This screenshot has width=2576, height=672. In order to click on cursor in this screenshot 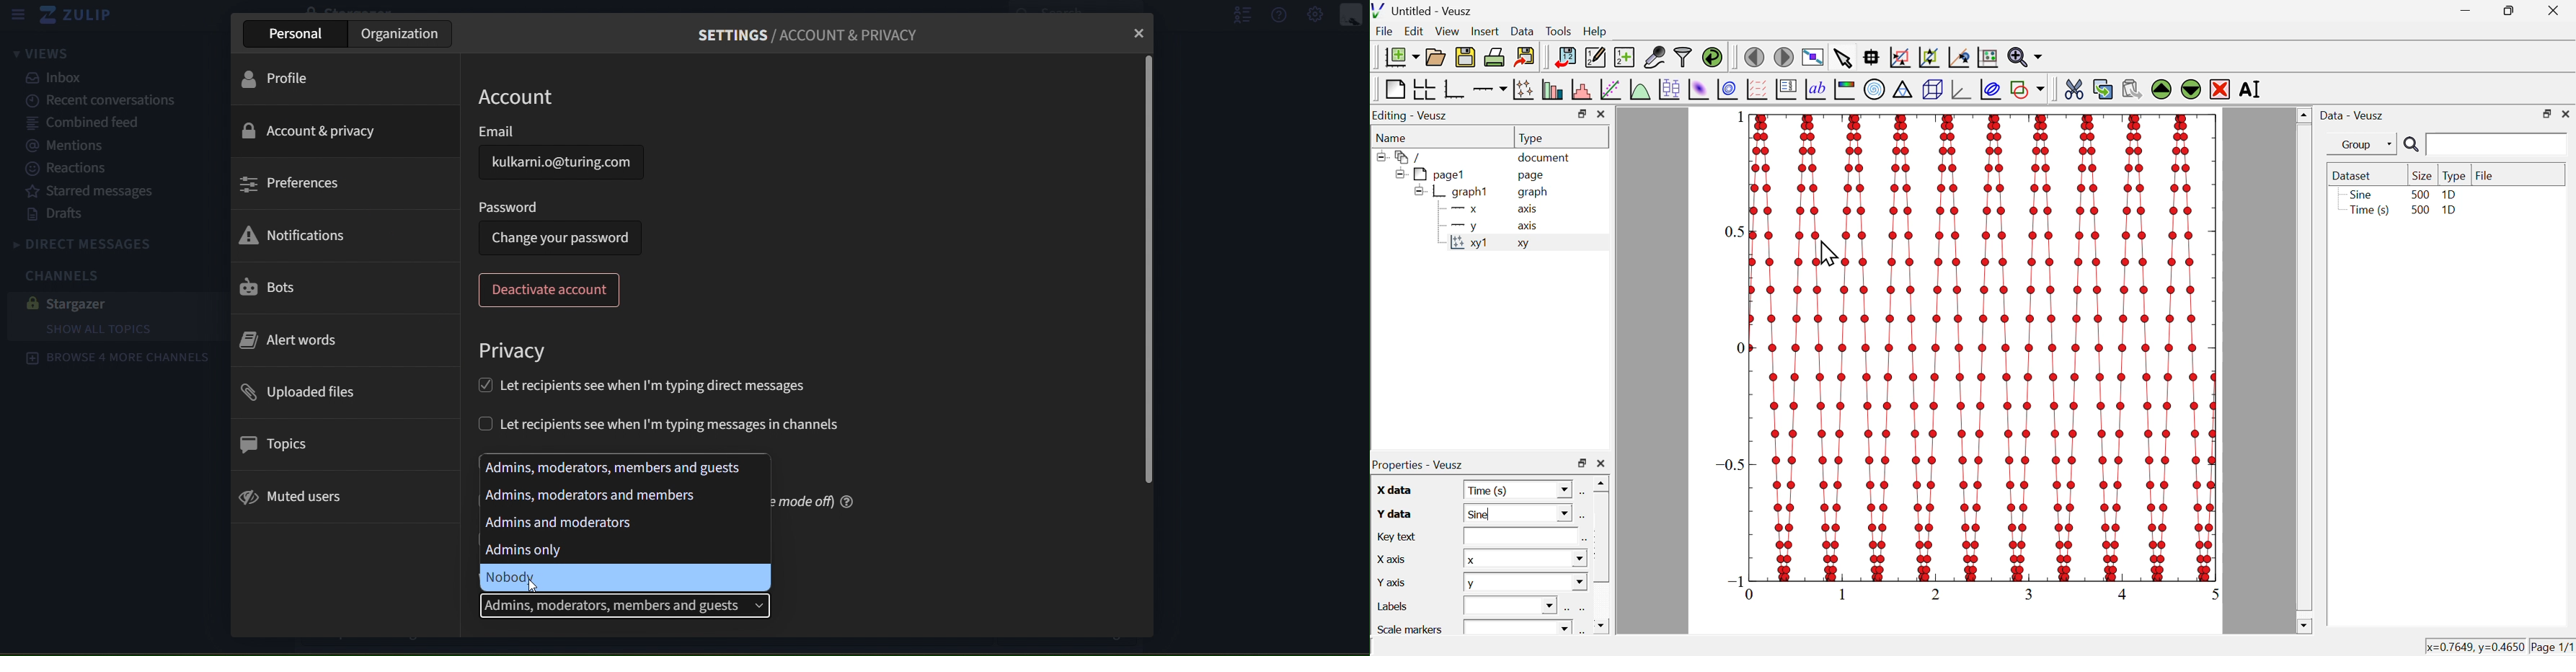, I will do `click(529, 587)`.